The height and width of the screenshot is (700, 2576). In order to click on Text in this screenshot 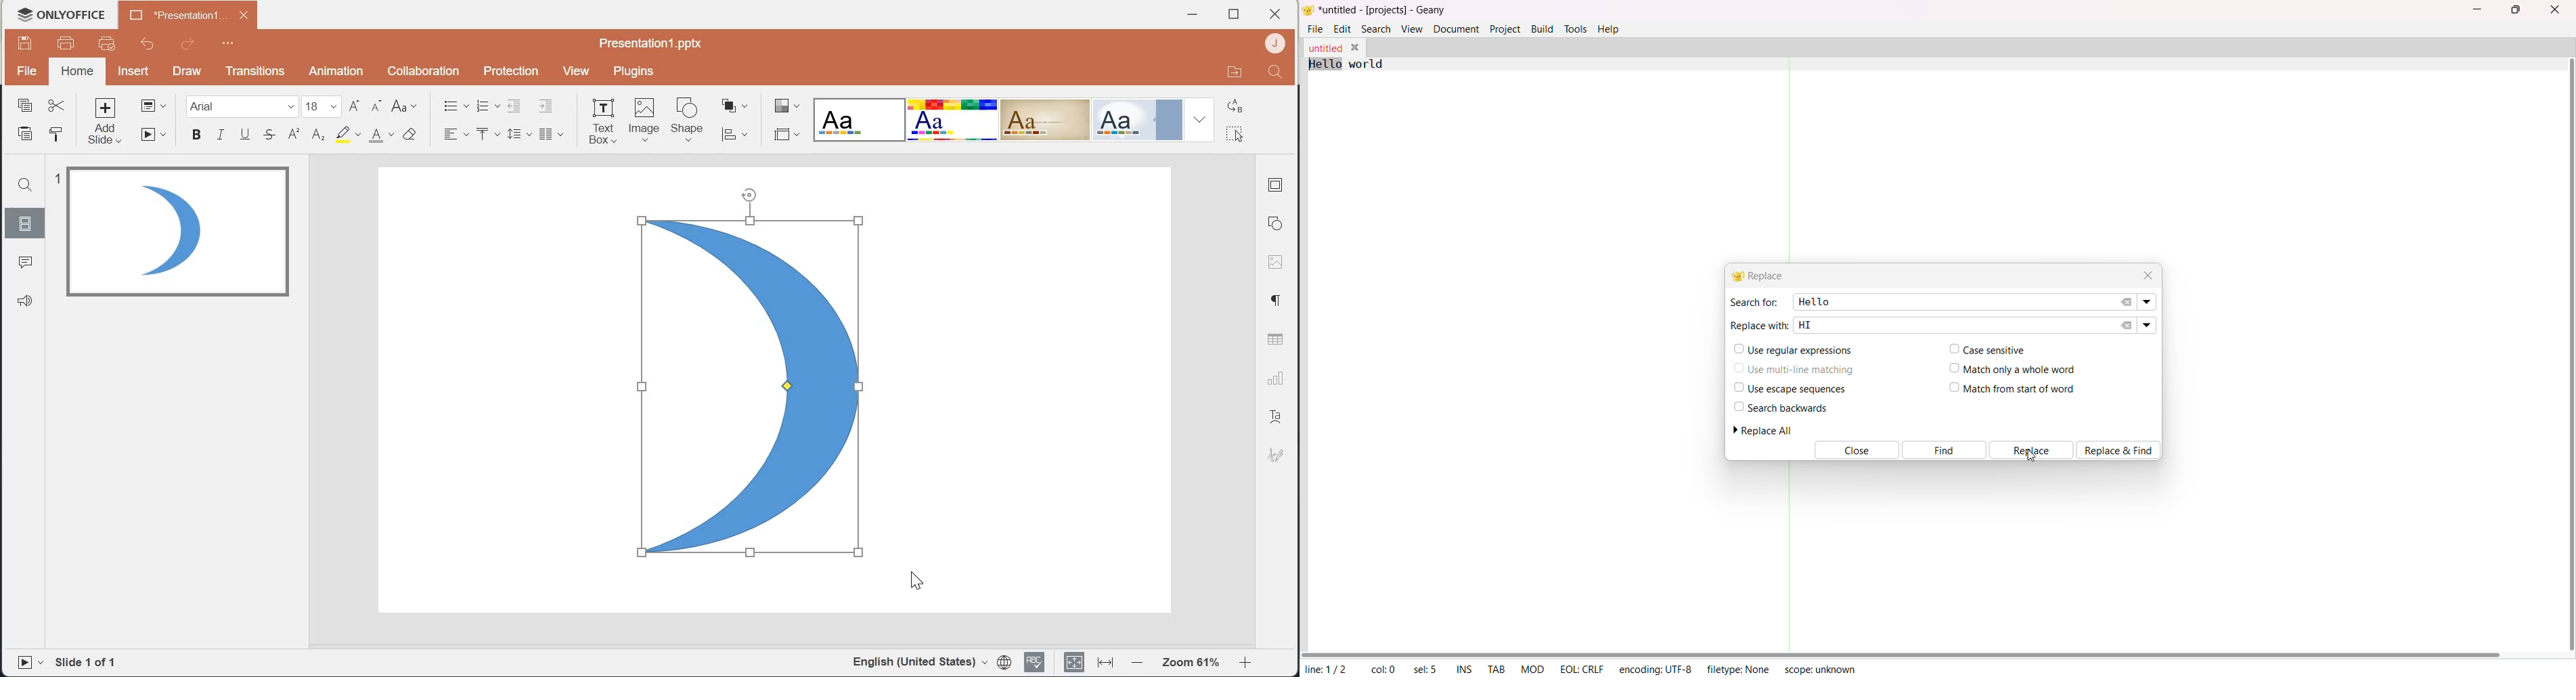, I will do `click(1279, 415)`.